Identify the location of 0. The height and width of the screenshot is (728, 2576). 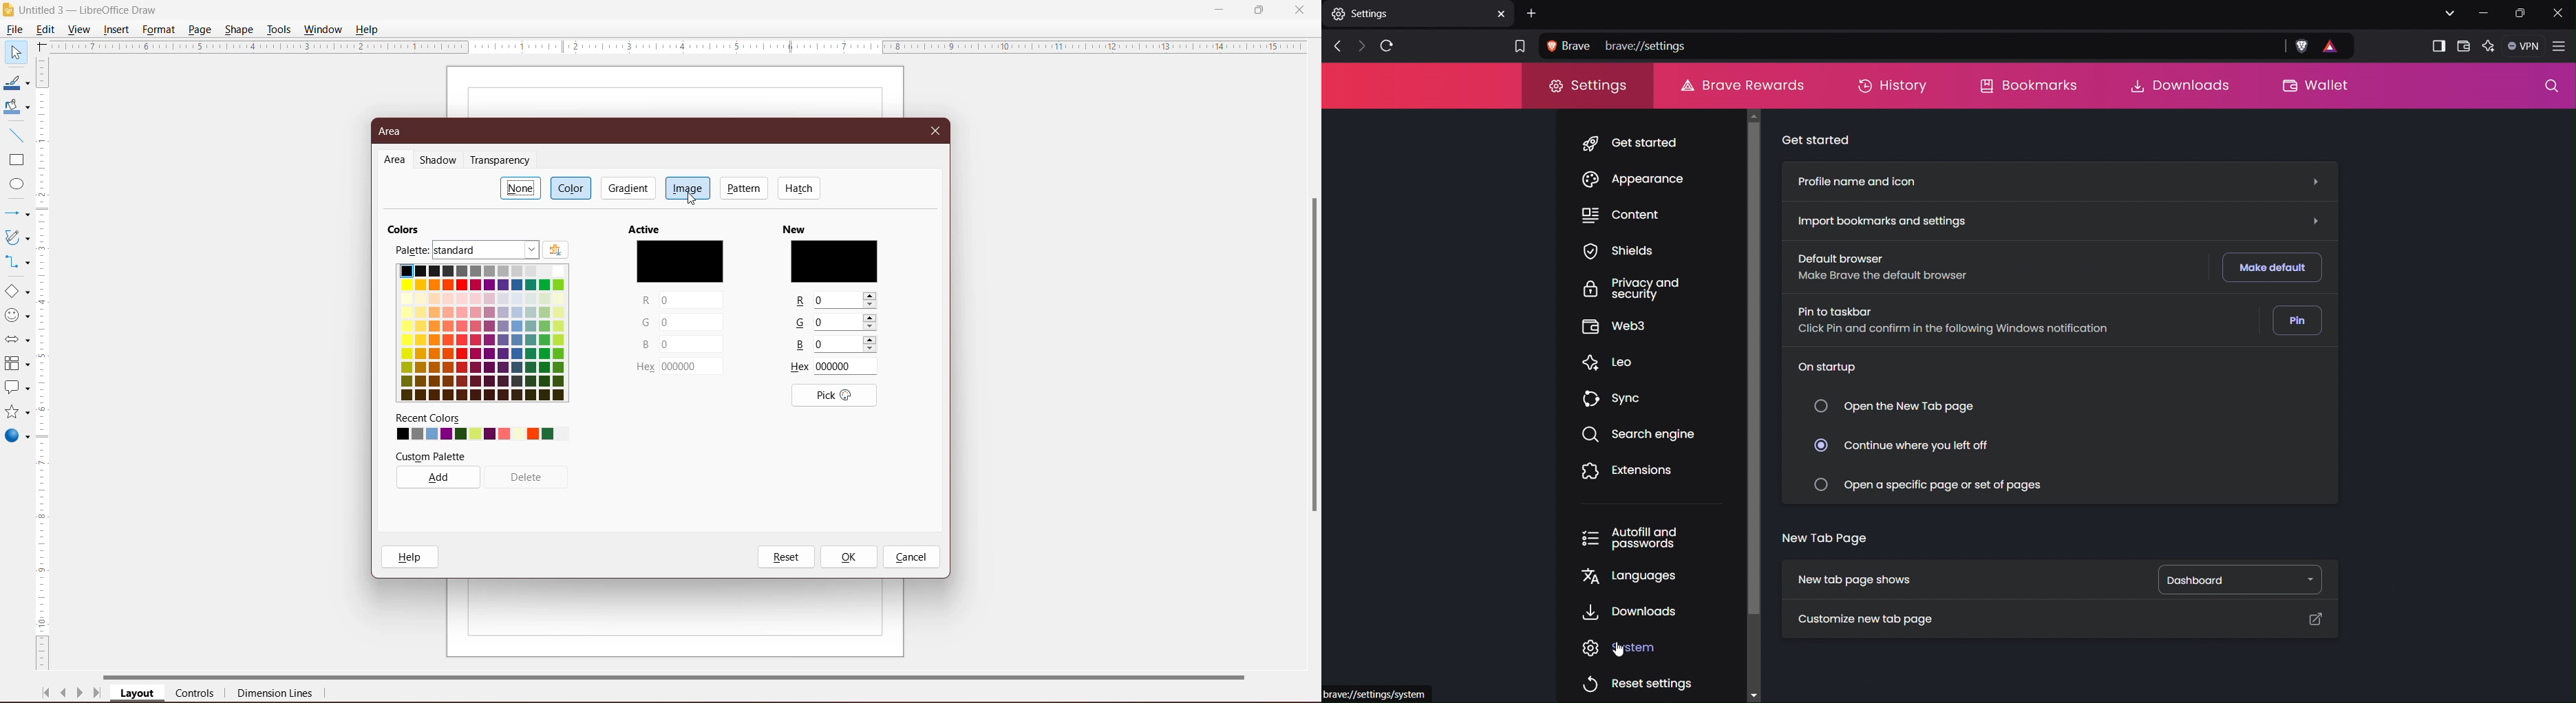
(847, 300).